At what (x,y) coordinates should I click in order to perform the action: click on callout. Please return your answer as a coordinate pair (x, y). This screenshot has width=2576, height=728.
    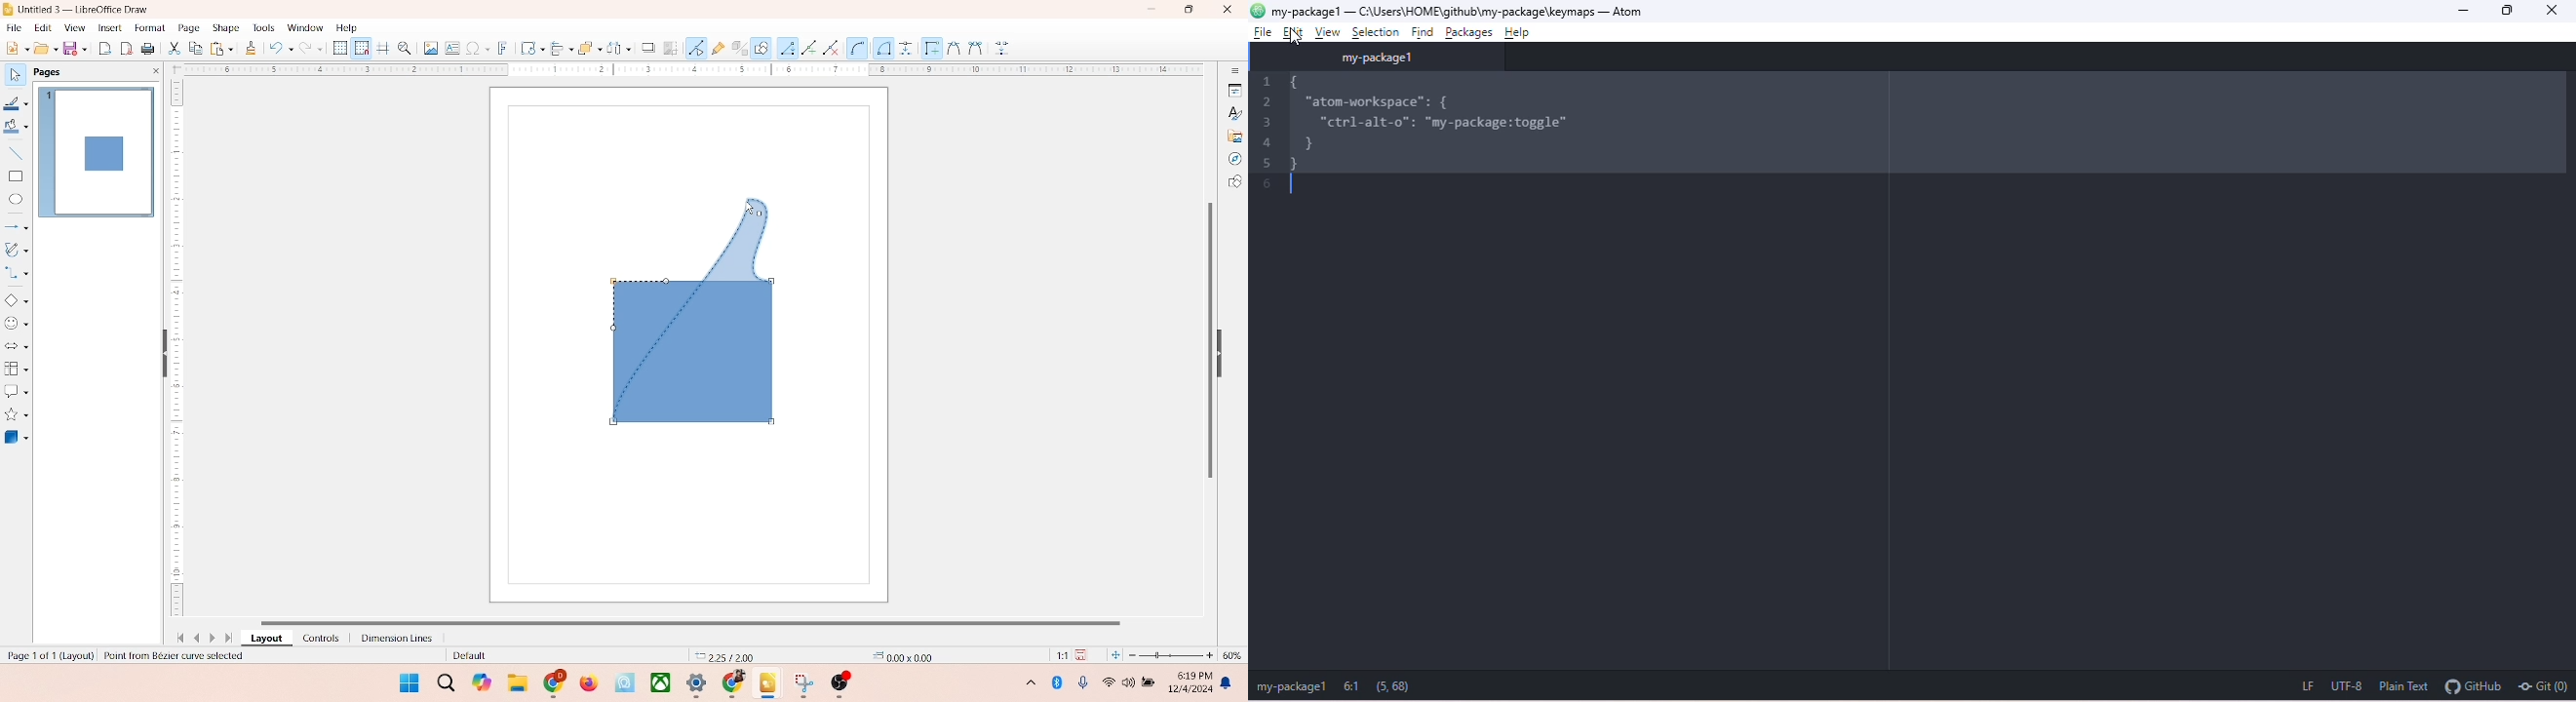
    Looking at the image, I should click on (16, 391).